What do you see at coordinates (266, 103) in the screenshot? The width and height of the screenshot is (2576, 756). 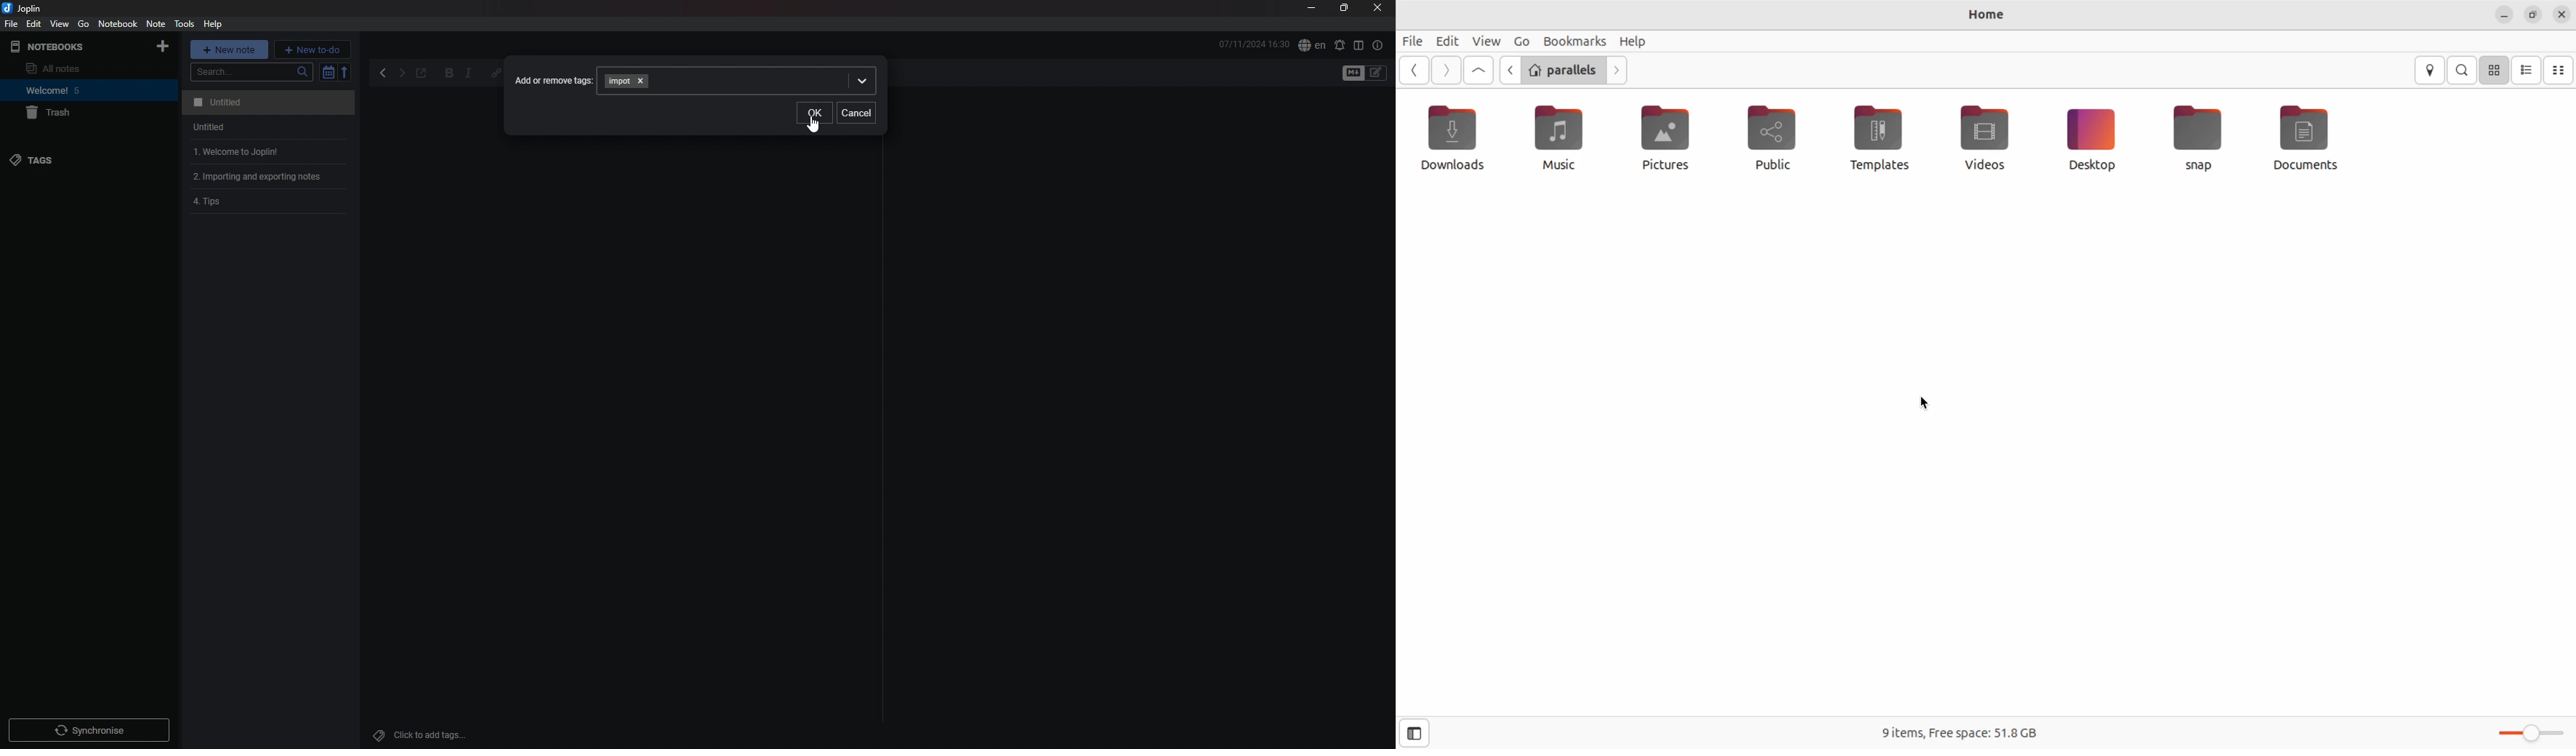 I see `note` at bounding box center [266, 103].